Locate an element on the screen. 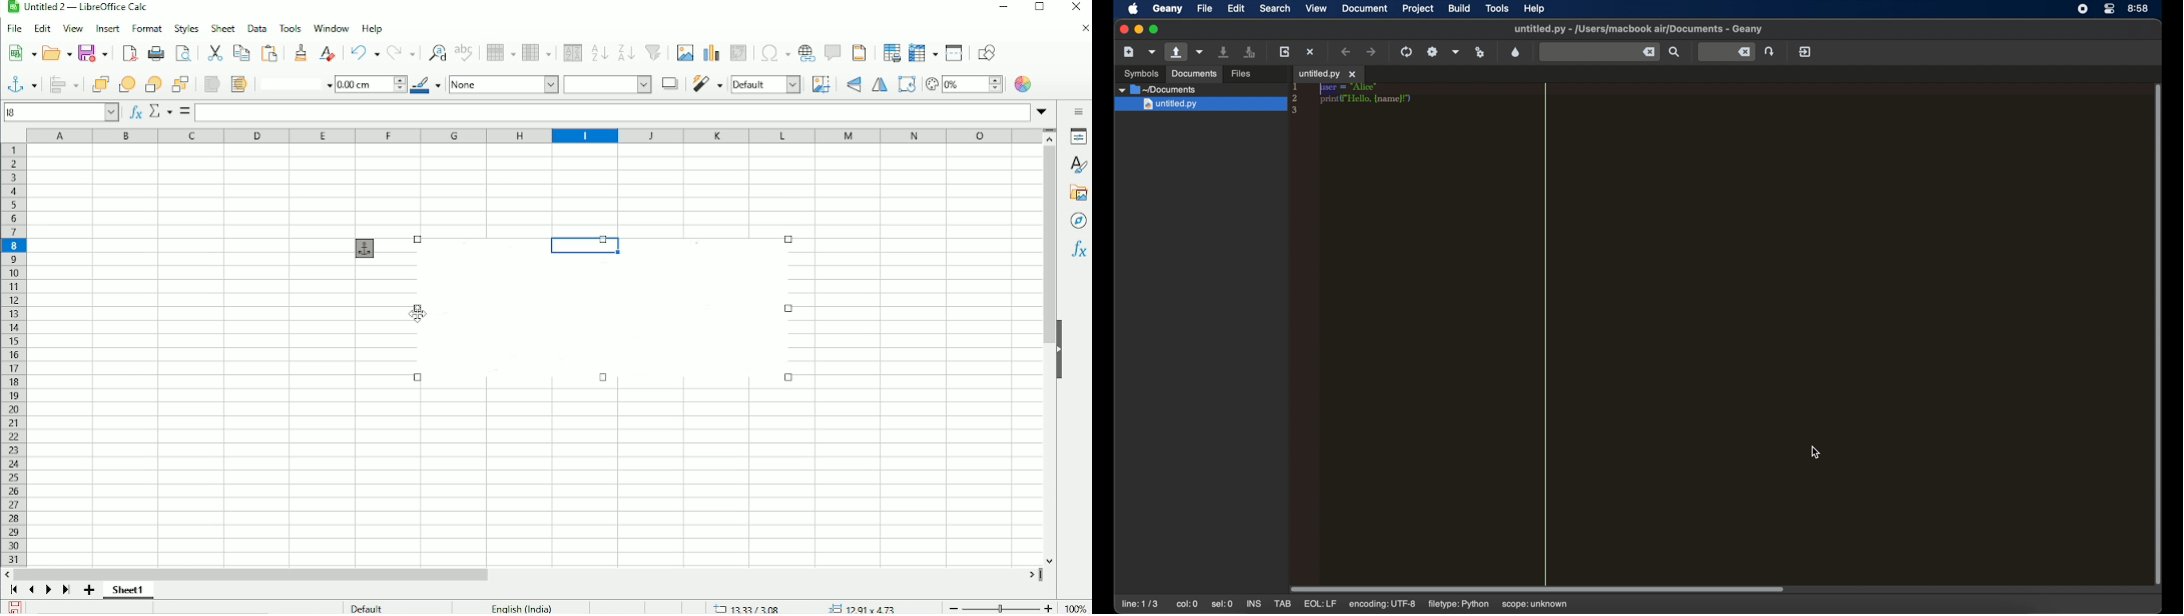 The image size is (2184, 616). Scroll to next sheet is located at coordinates (48, 591).